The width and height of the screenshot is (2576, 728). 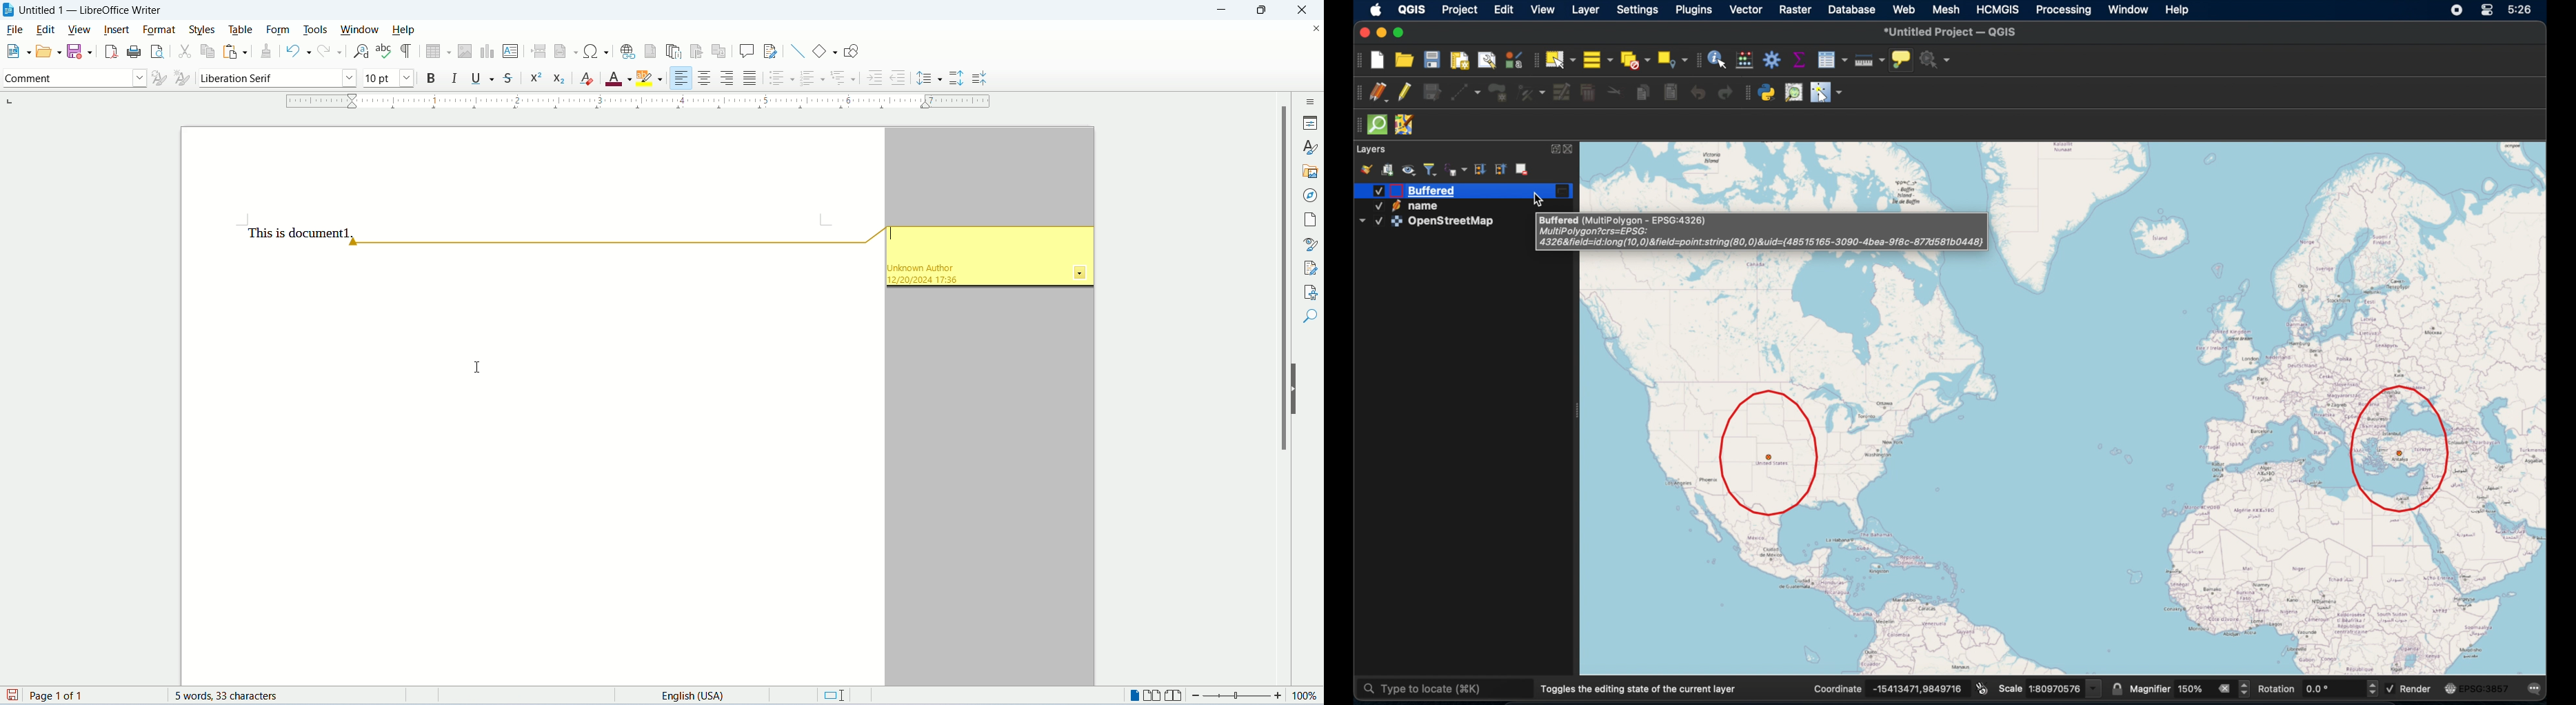 I want to click on copy, so click(x=207, y=54).